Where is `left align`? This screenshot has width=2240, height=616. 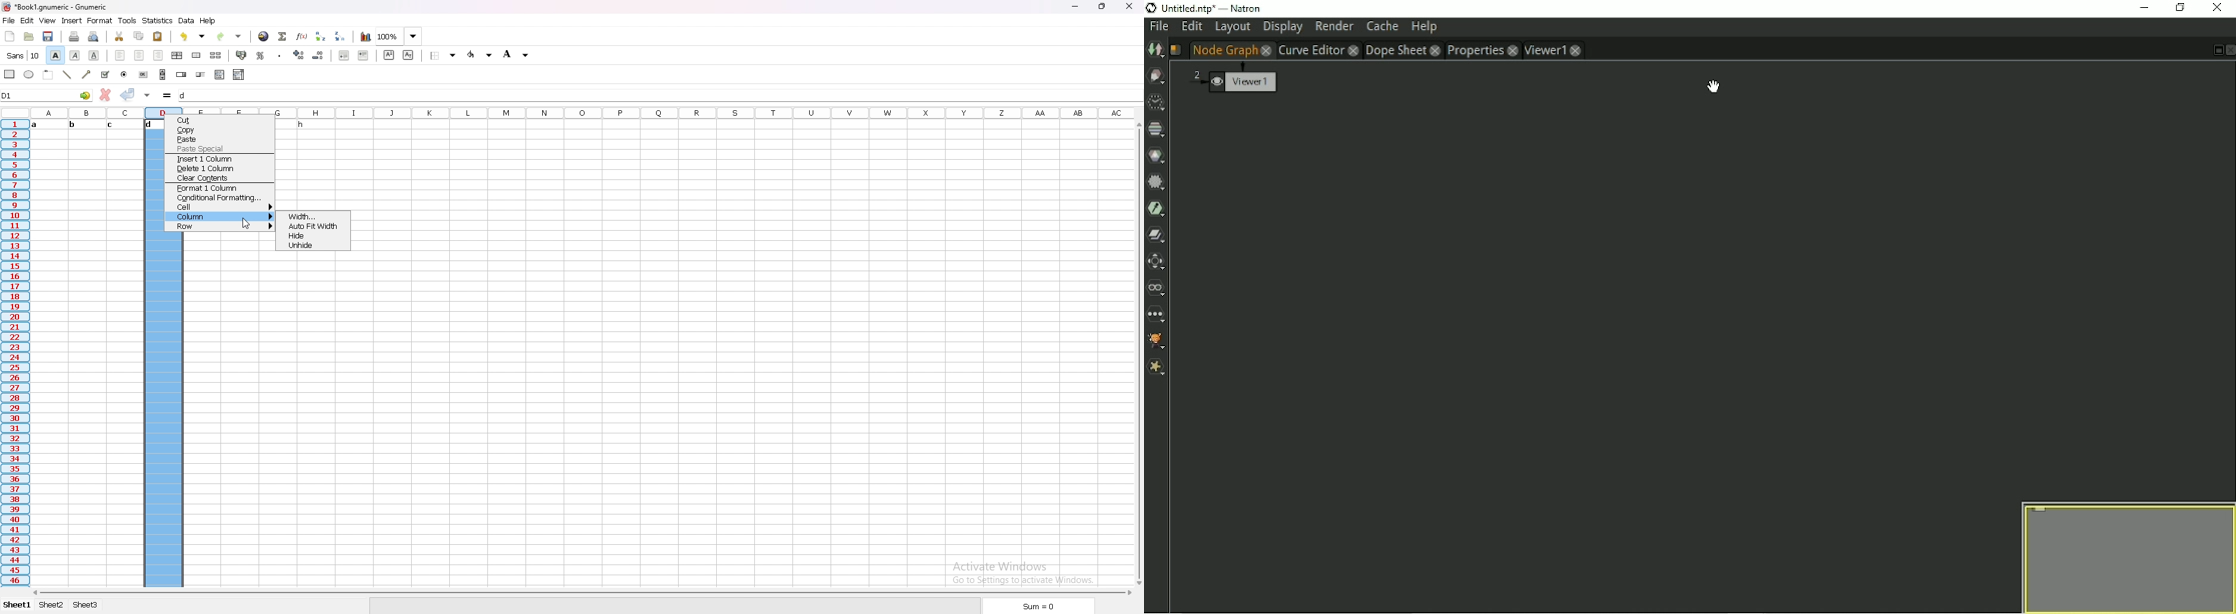
left align is located at coordinates (120, 55).